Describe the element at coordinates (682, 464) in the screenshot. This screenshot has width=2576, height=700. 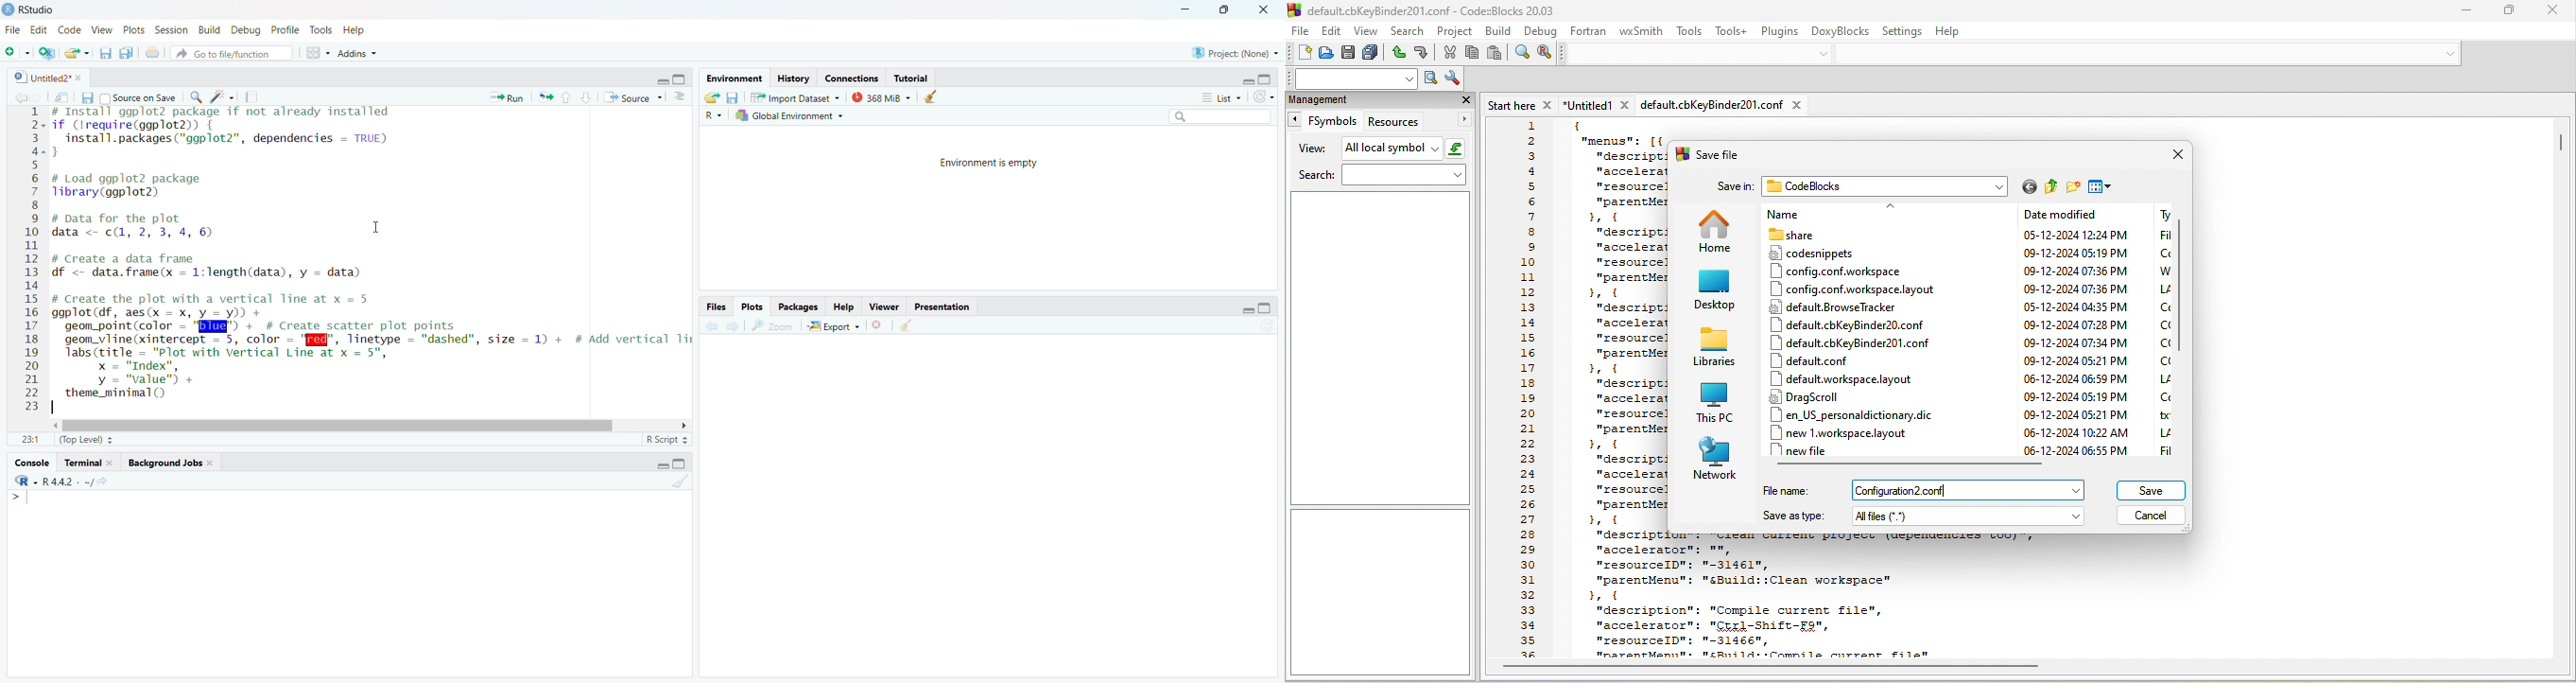
I see `maximise` at that location.